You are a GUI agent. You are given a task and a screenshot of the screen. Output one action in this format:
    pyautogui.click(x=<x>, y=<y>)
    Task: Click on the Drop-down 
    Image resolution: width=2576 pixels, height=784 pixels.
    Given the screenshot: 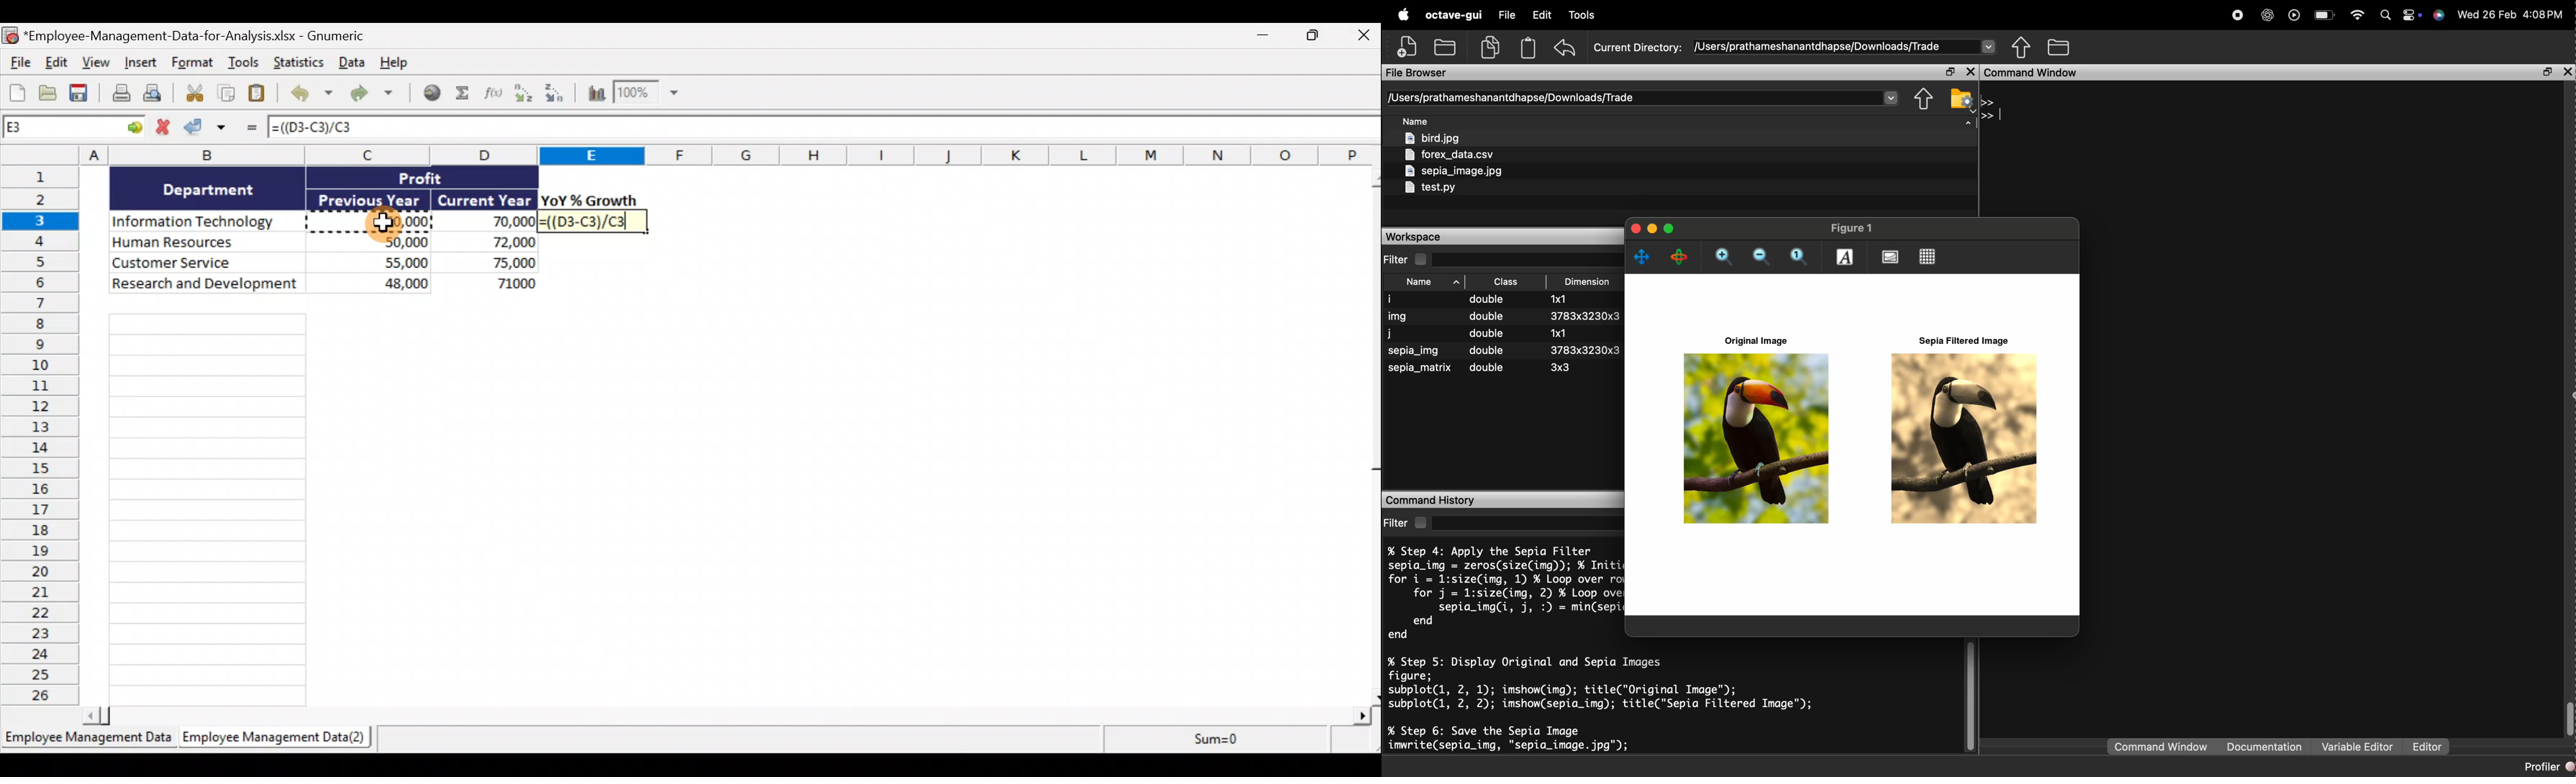 What is the action you would take?
    pyautogui.click(x=1891, y=98)
    